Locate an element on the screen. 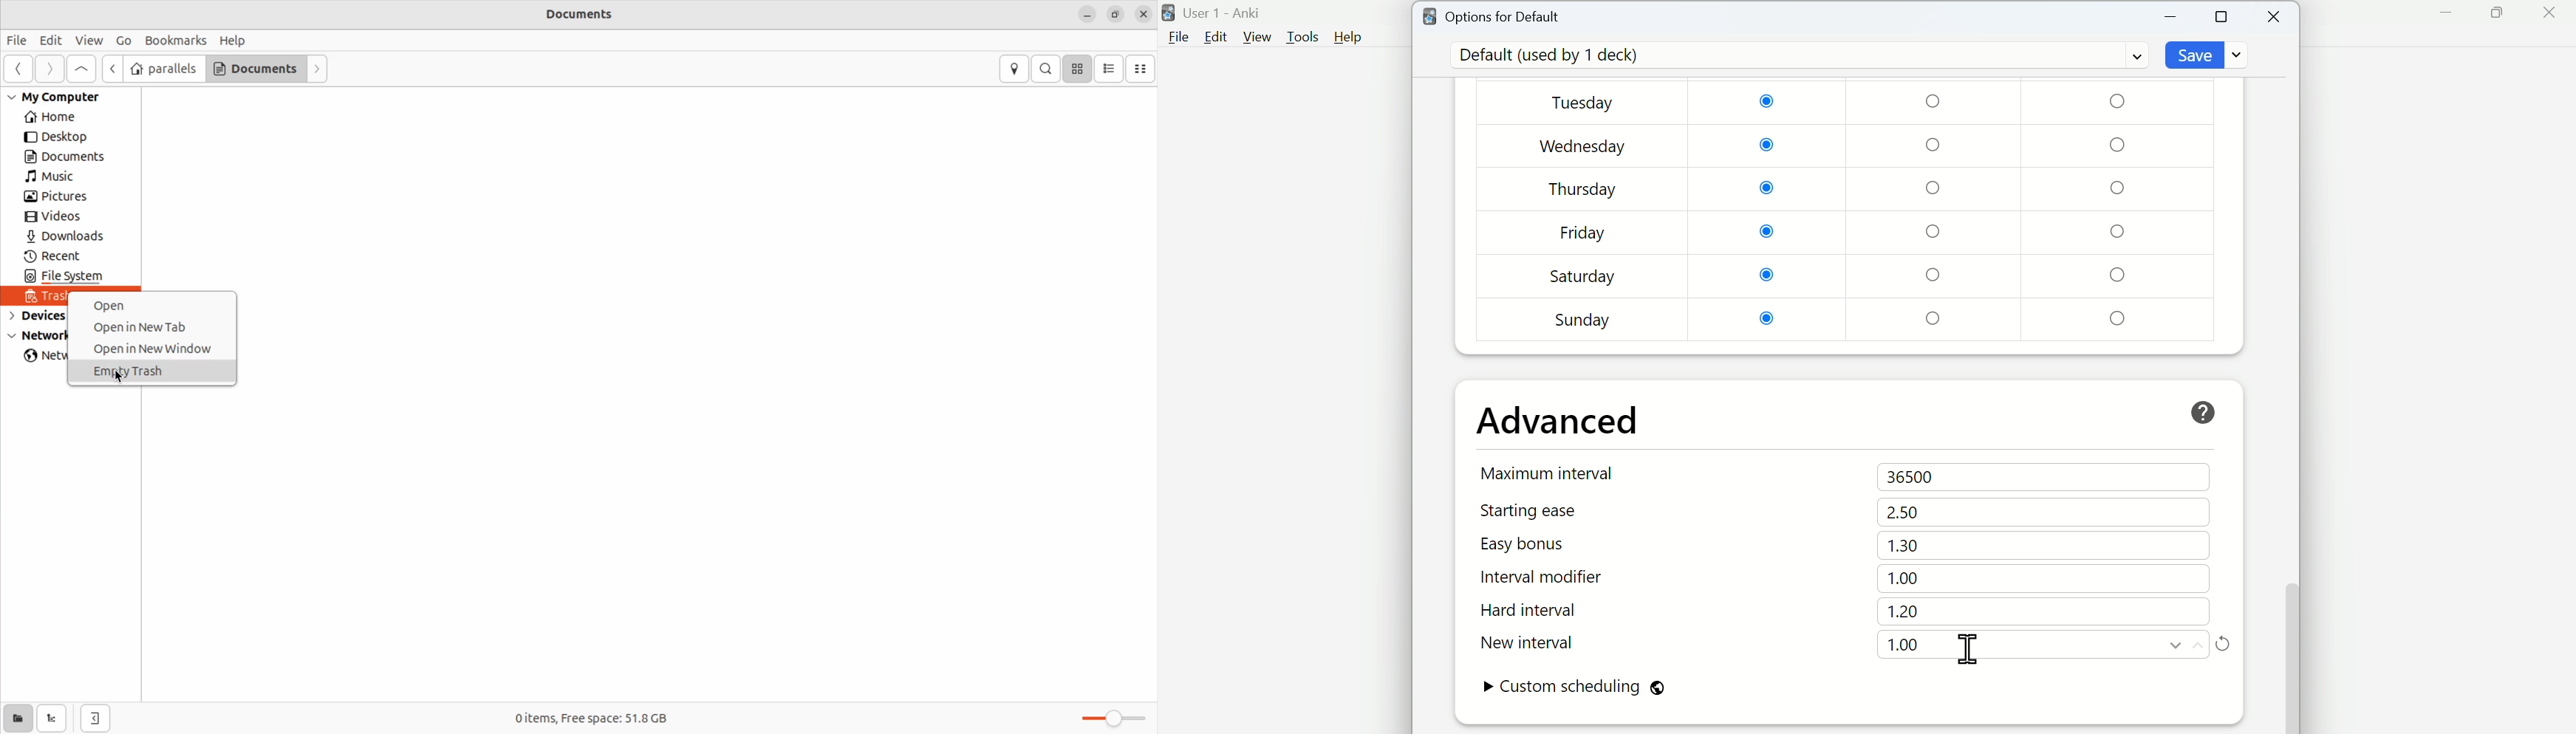 This screenshot has height=756, width=2576. Maximize is located at coordinates (2496, 13).